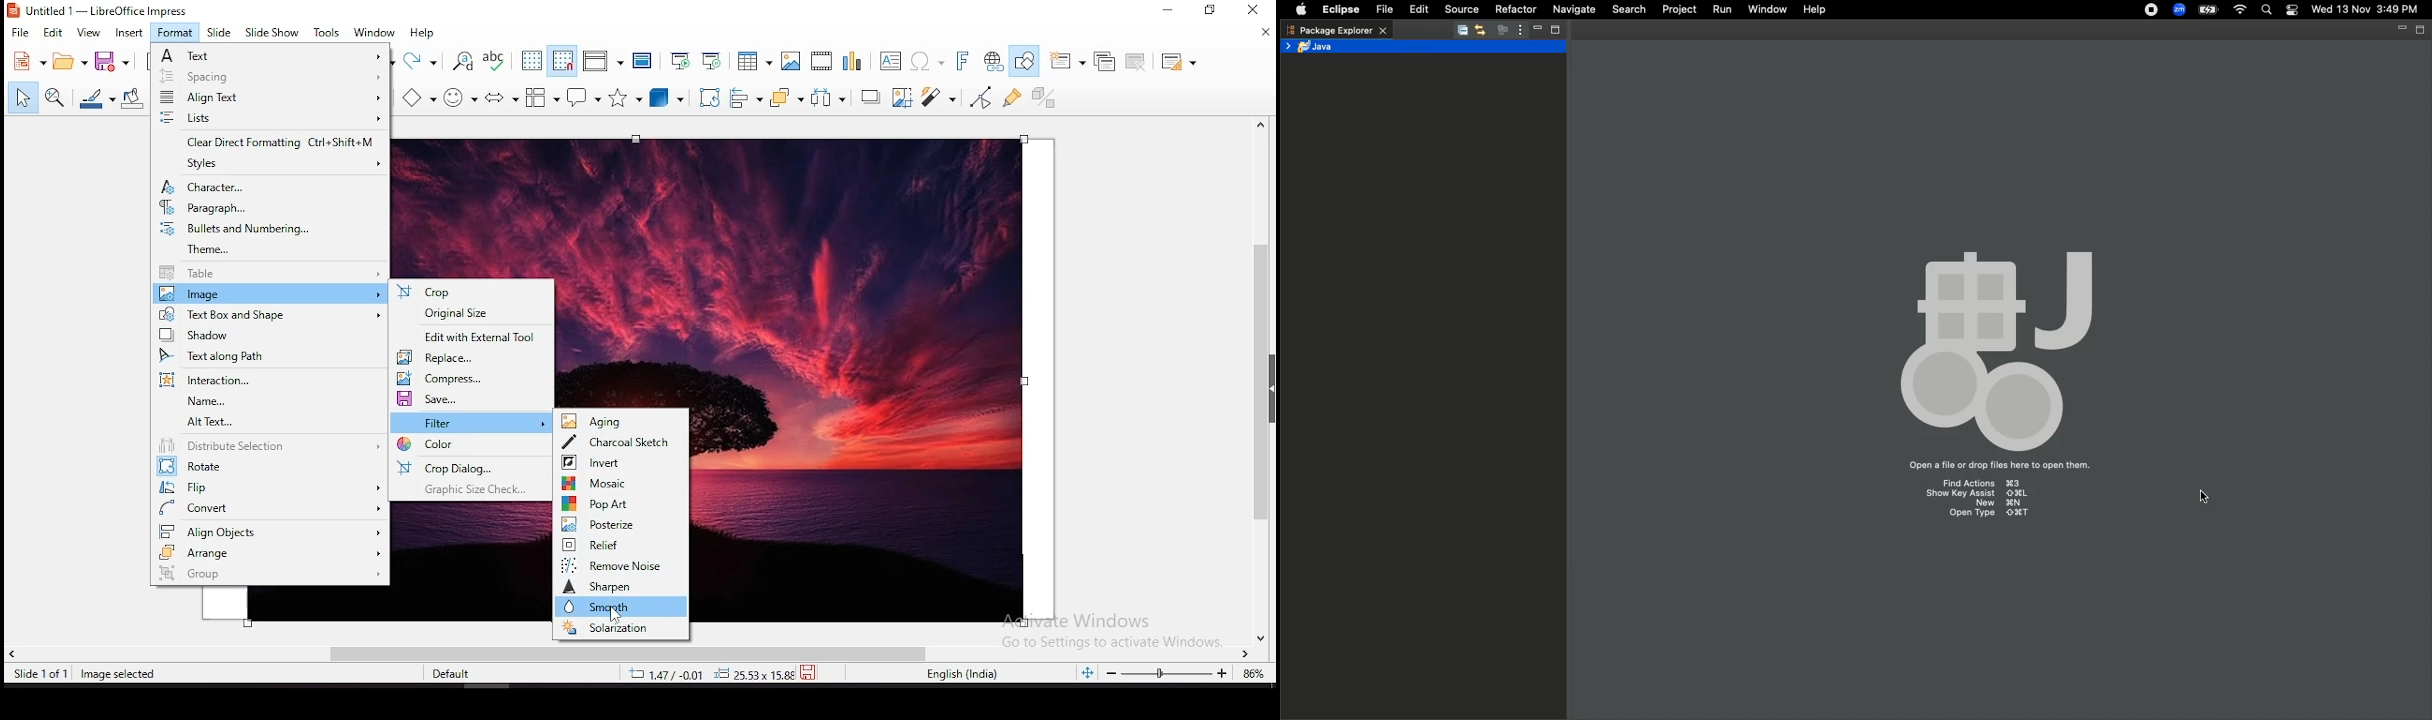 Image resolution: width=2436 pixels, height=728 pixels. I want to click on remove noise, so click(622, 565).